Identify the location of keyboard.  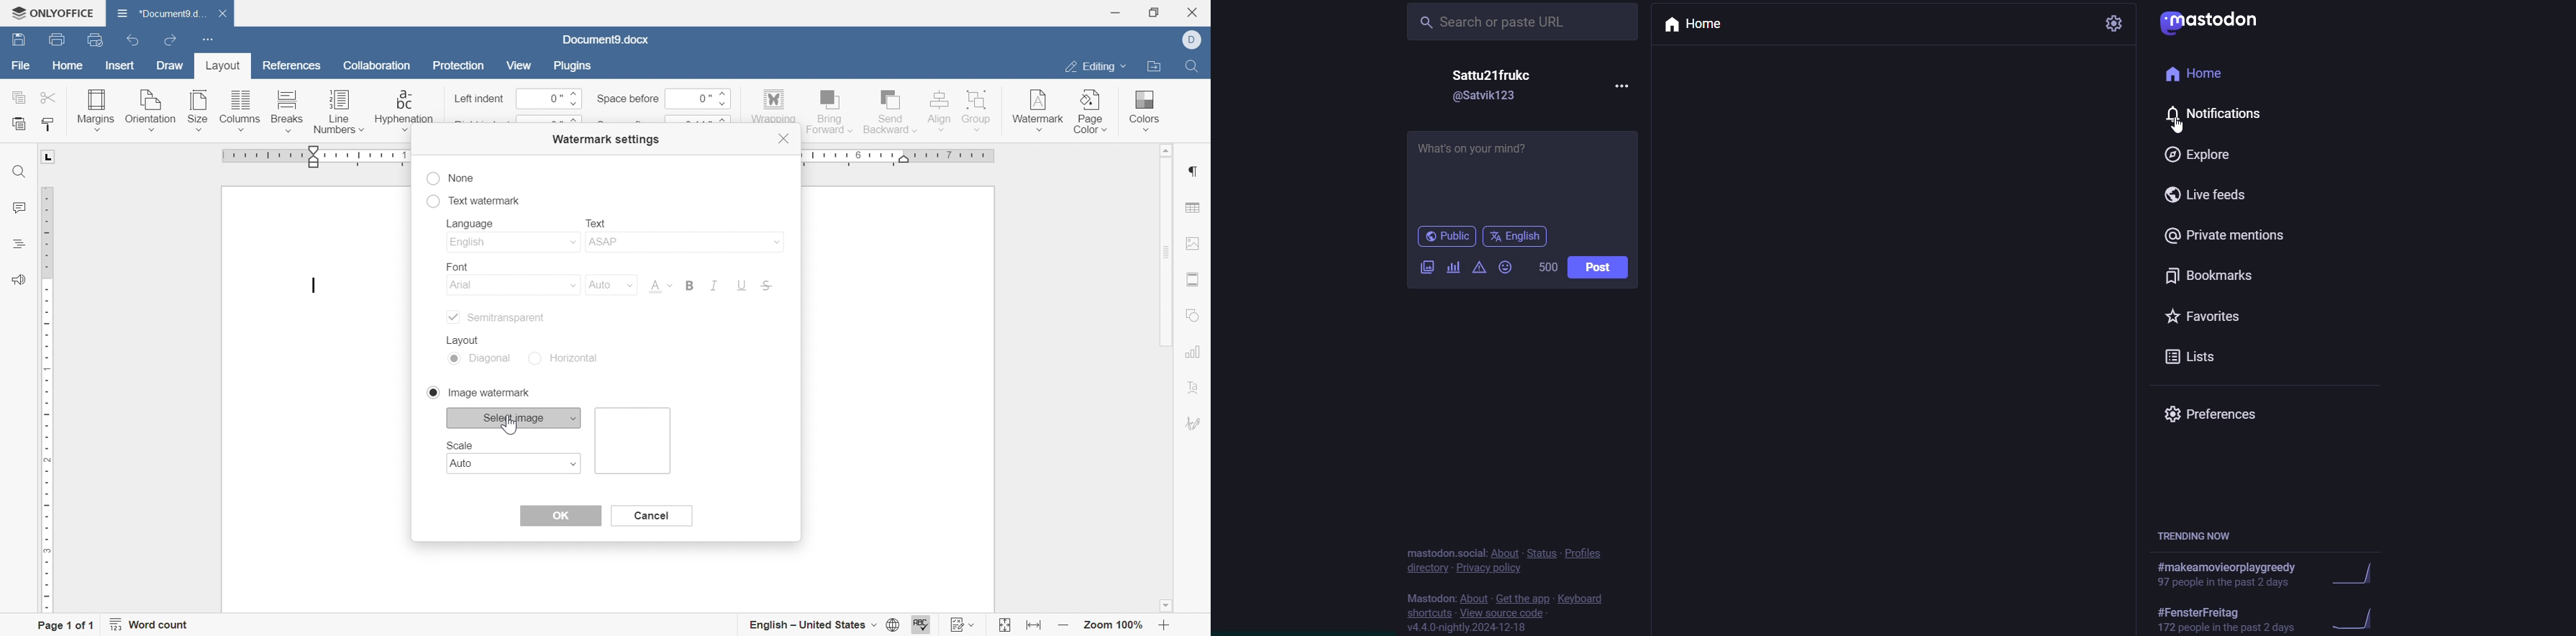
(1582, 598).